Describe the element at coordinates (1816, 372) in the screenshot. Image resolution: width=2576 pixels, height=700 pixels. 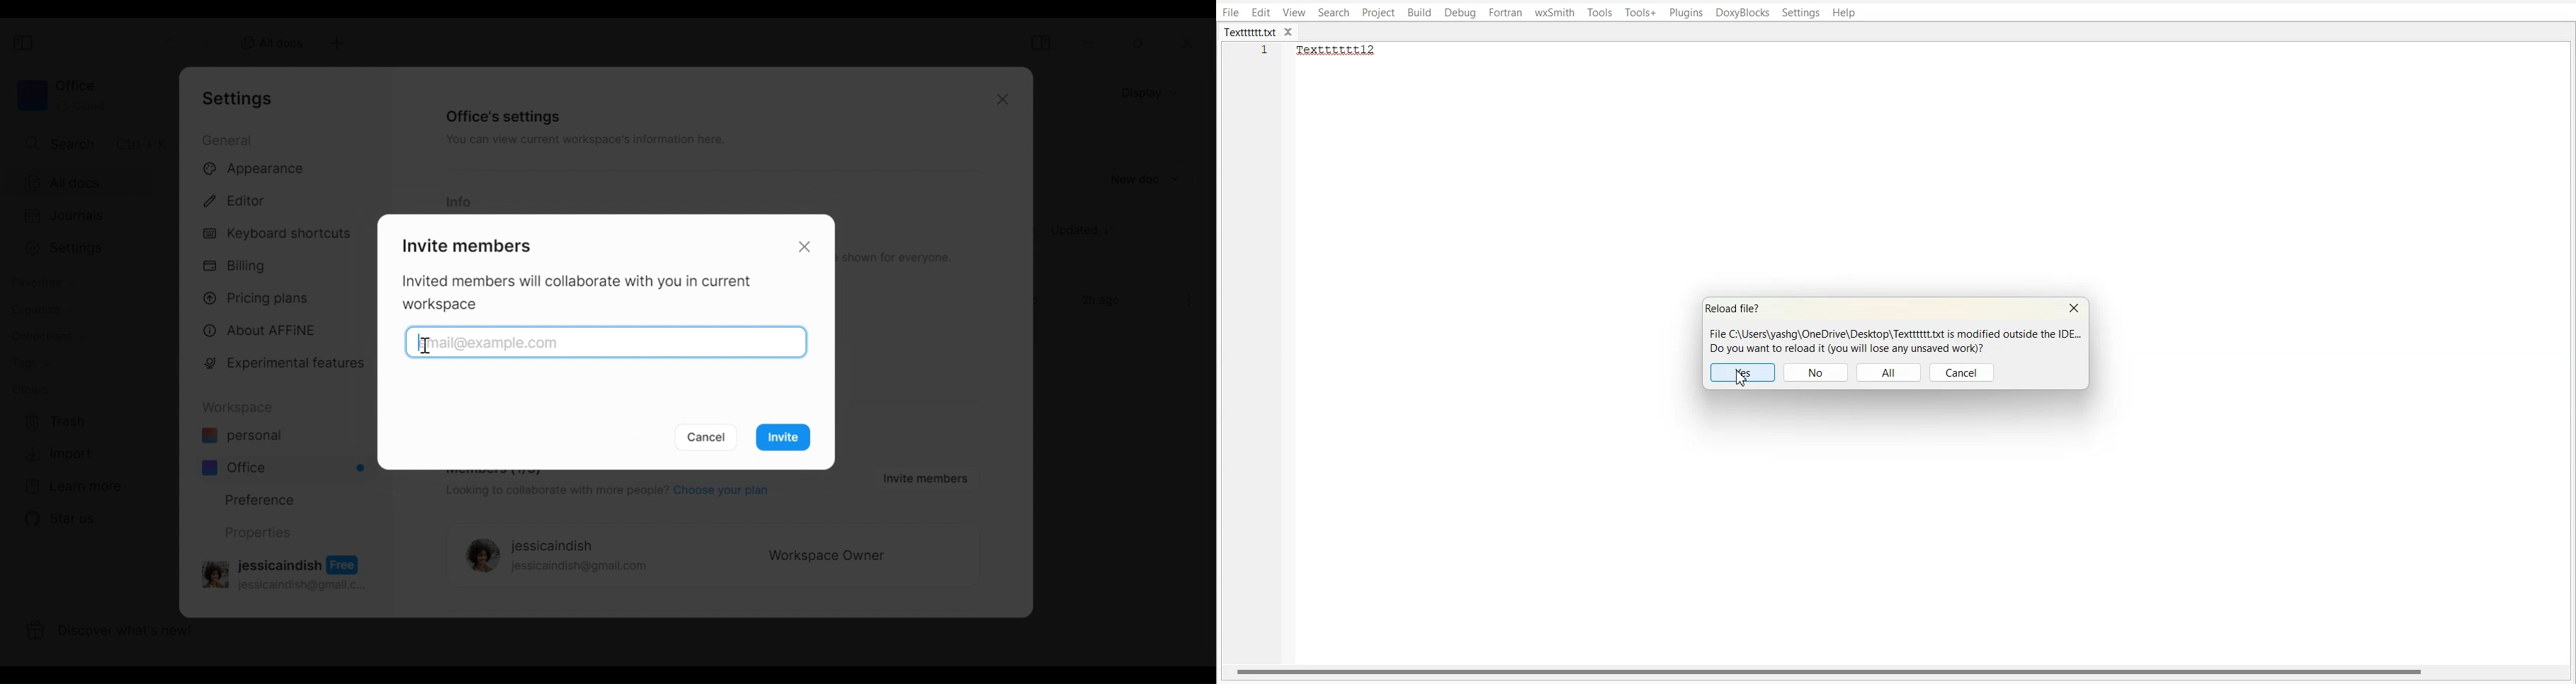
I see `No` at that location.